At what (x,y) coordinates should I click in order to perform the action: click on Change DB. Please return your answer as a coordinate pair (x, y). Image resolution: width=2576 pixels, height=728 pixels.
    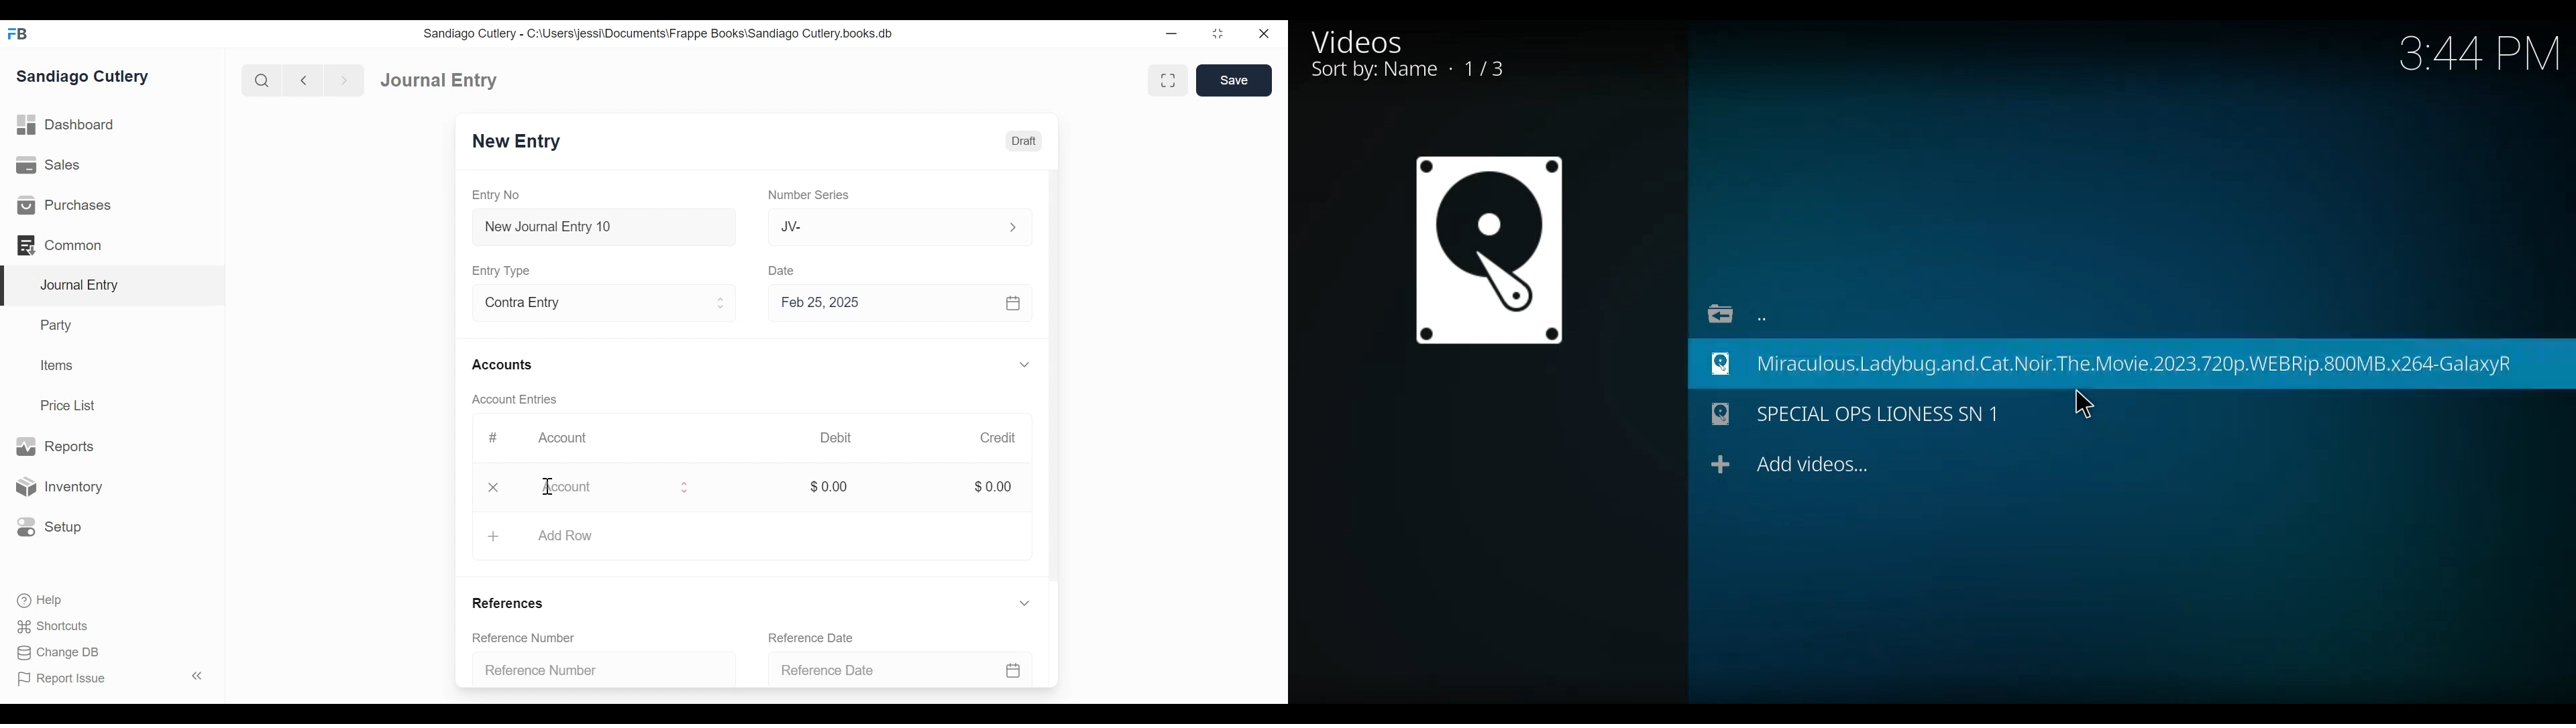
    Looking at the image, I should click on (54, 652).